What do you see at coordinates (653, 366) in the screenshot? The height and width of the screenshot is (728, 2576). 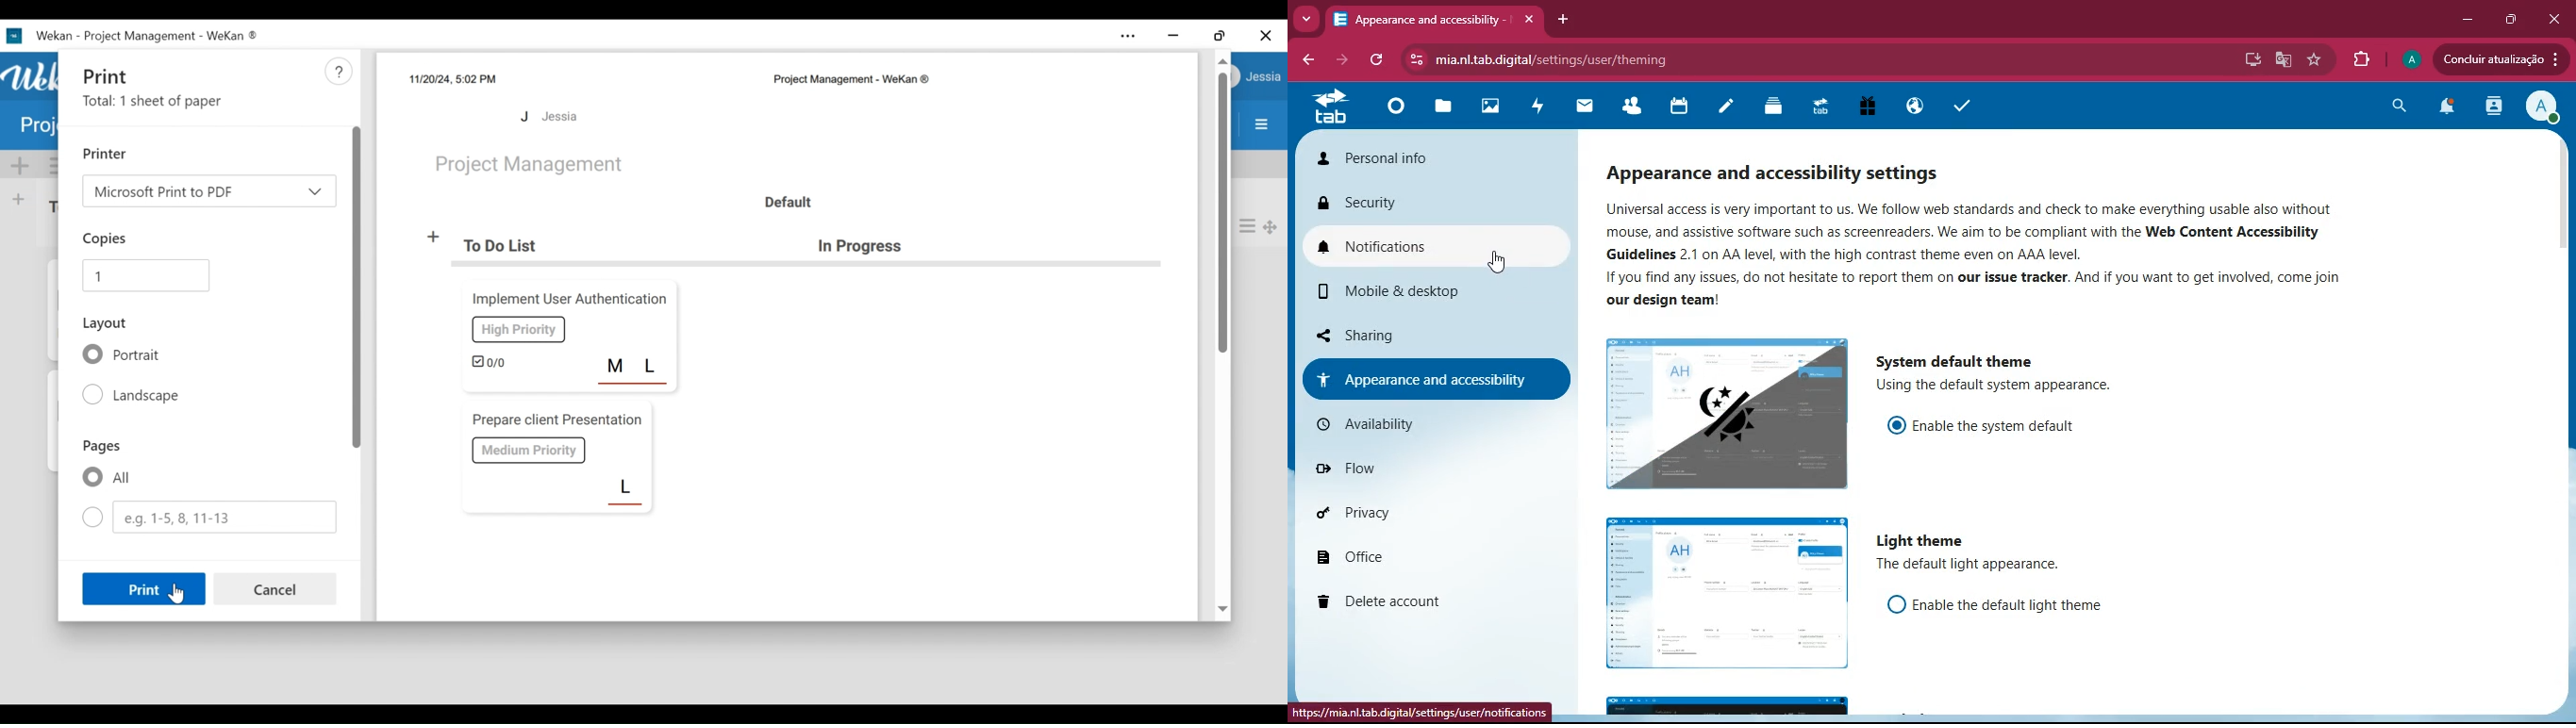 I see `member` at bounding box center [653, 366].